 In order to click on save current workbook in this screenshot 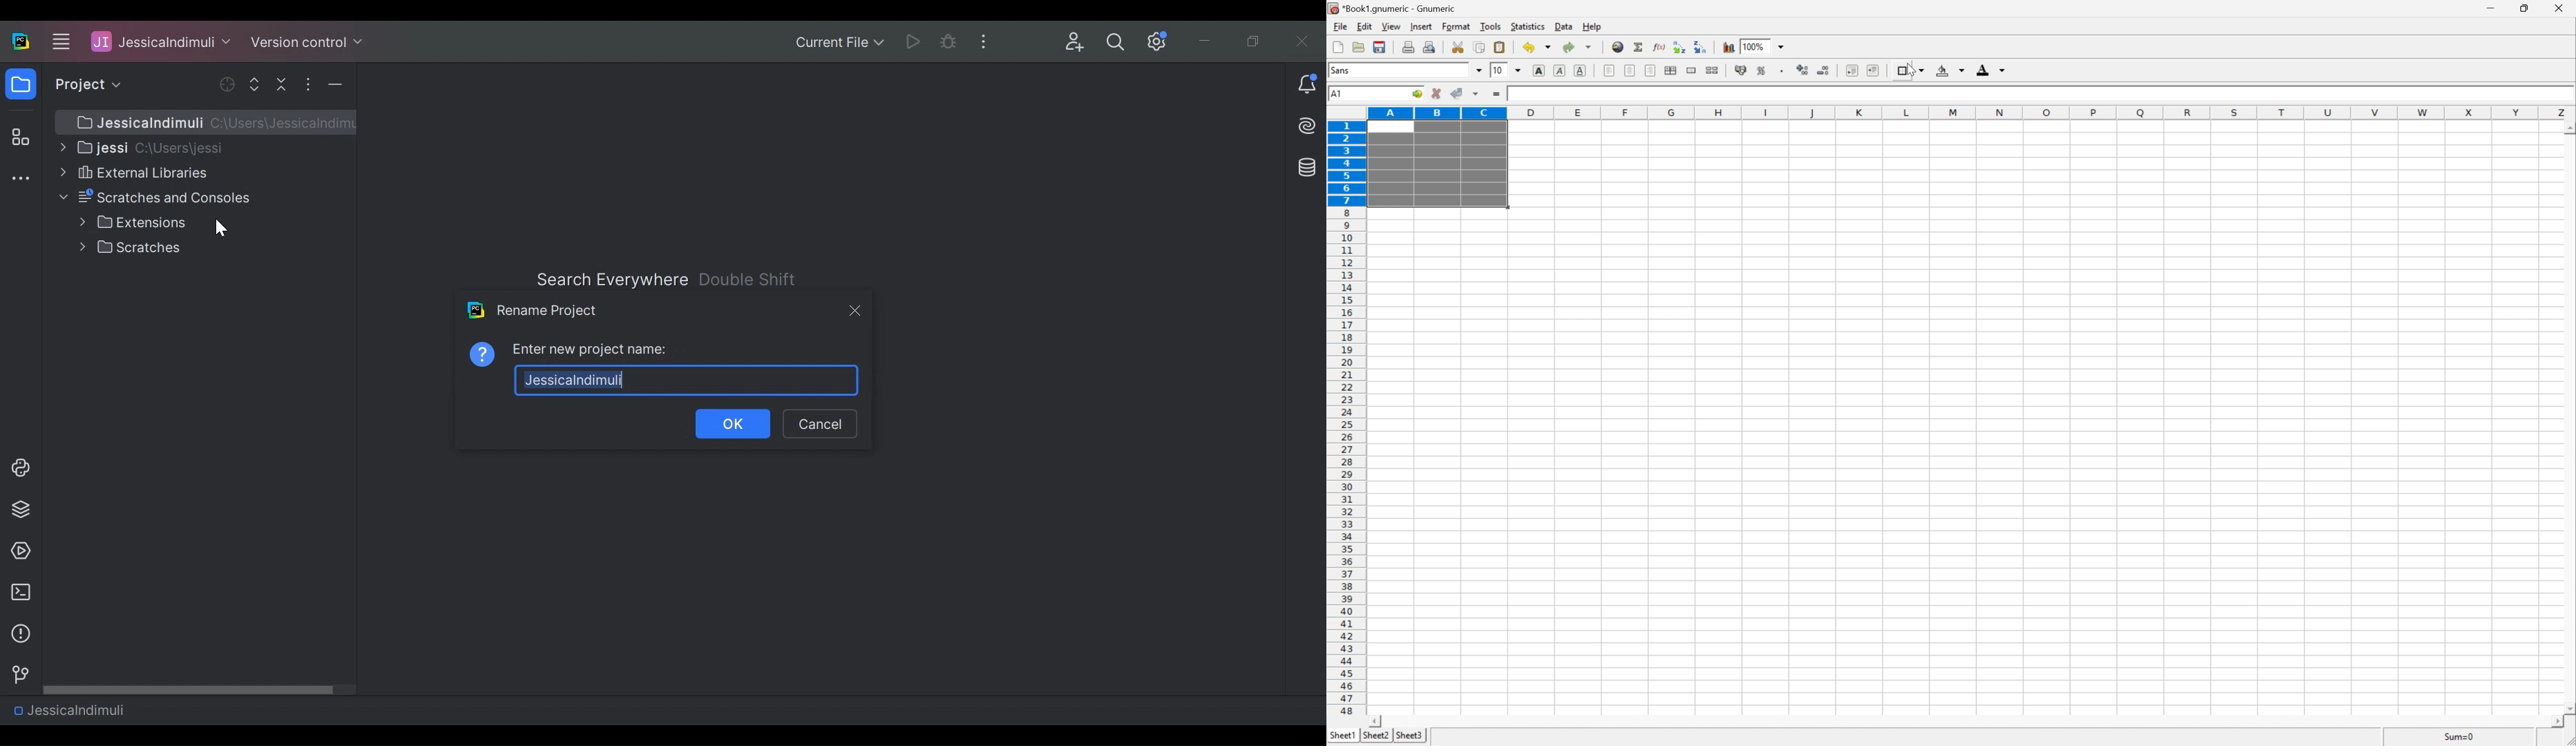, I will do `click(1381, 45)`.